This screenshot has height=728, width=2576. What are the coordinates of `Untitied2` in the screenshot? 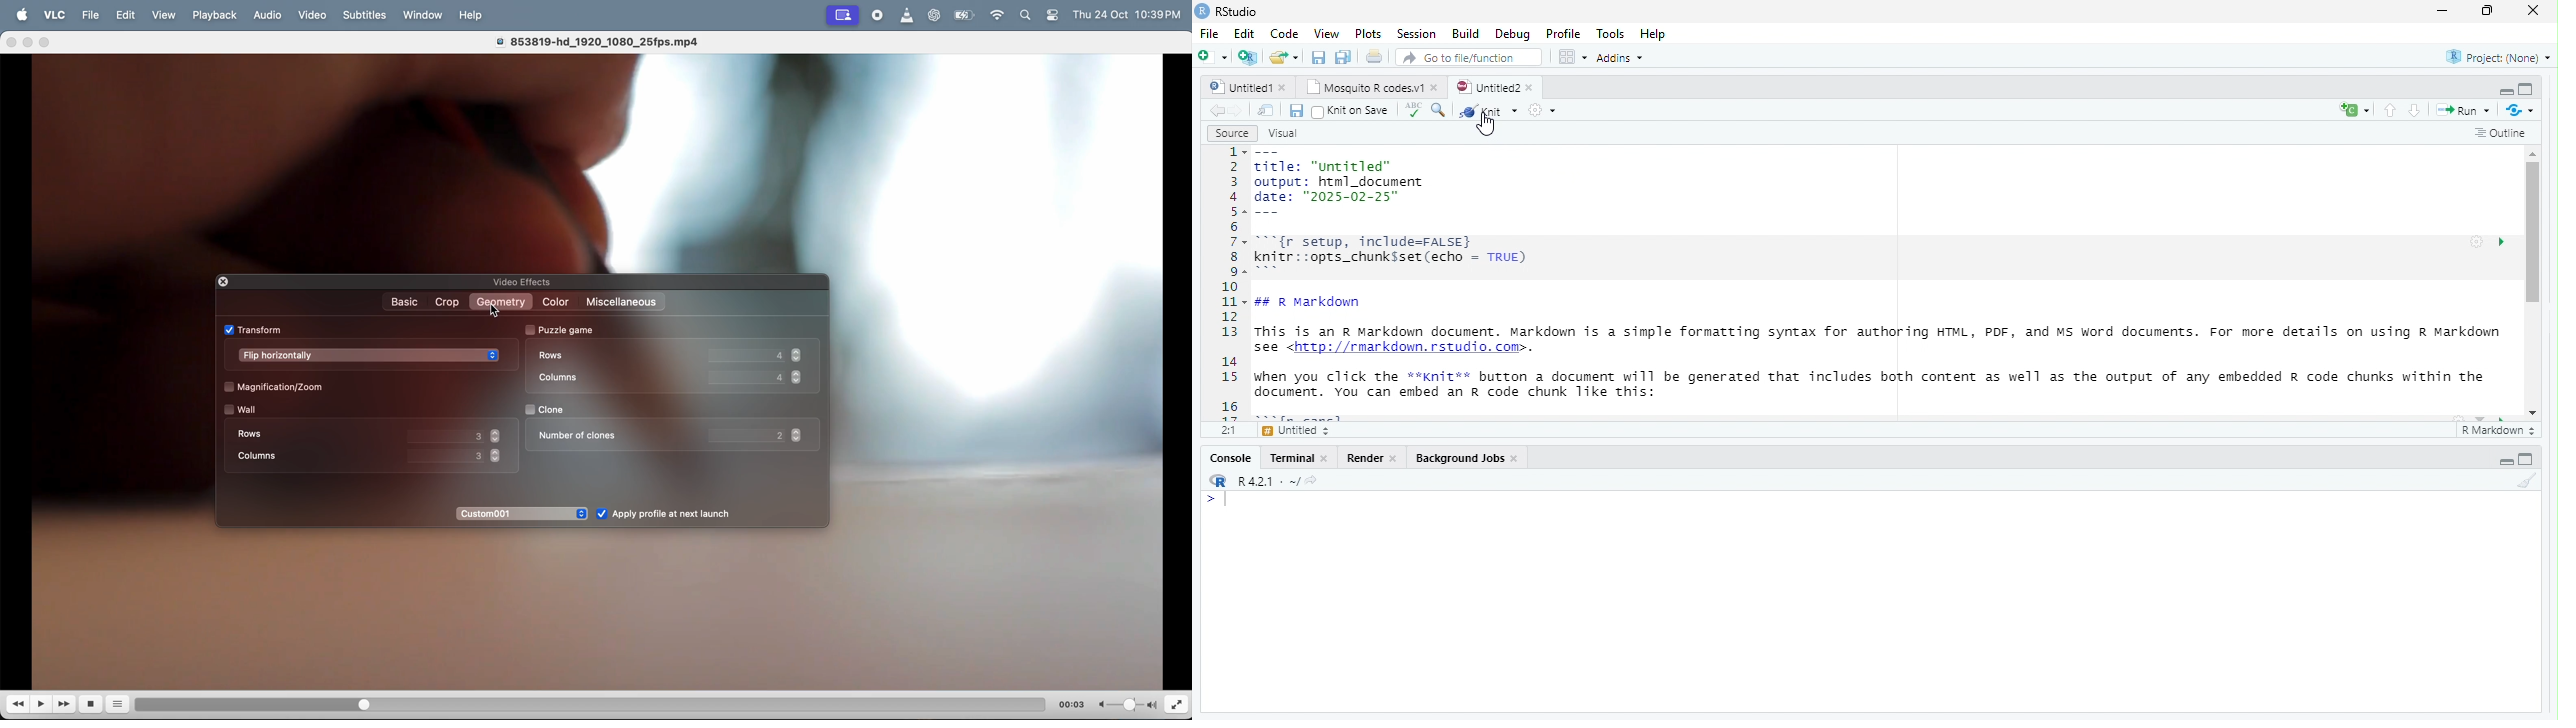 It's located at (1489, 88).